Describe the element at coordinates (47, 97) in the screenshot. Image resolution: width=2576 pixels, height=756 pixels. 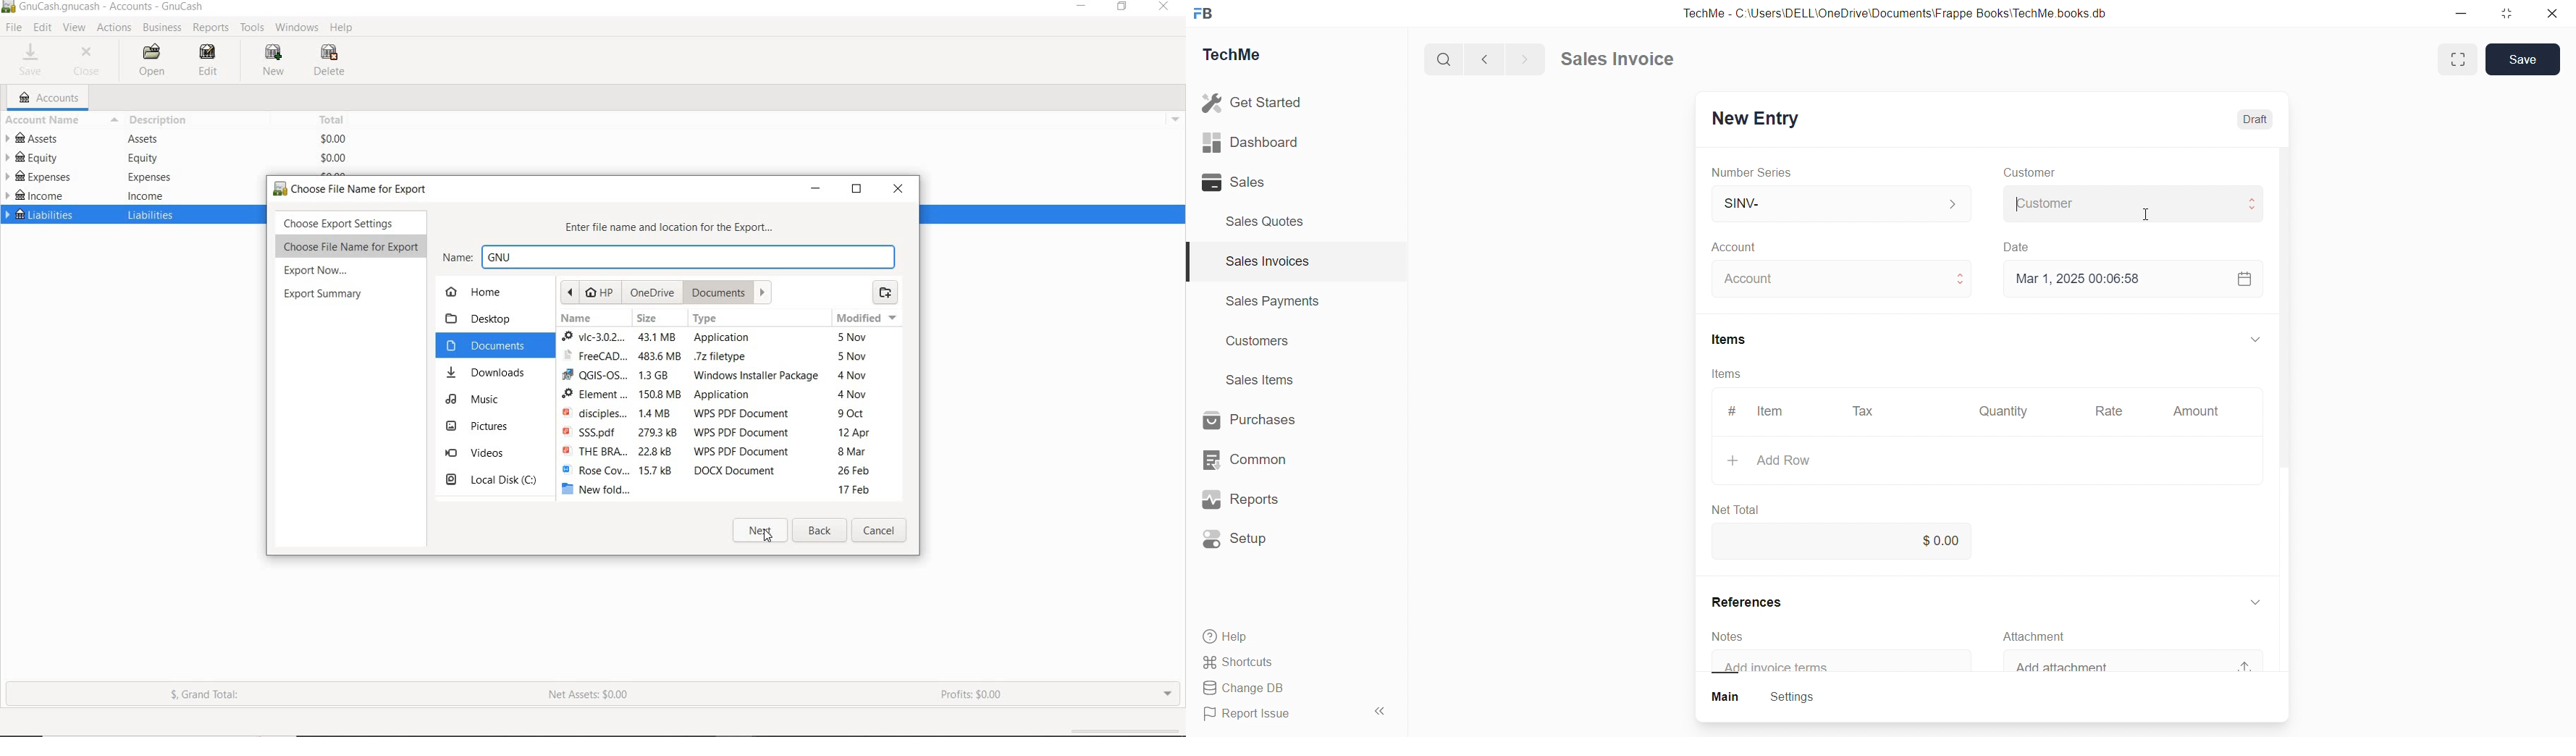
I see `ACCOUNTS` at that location.